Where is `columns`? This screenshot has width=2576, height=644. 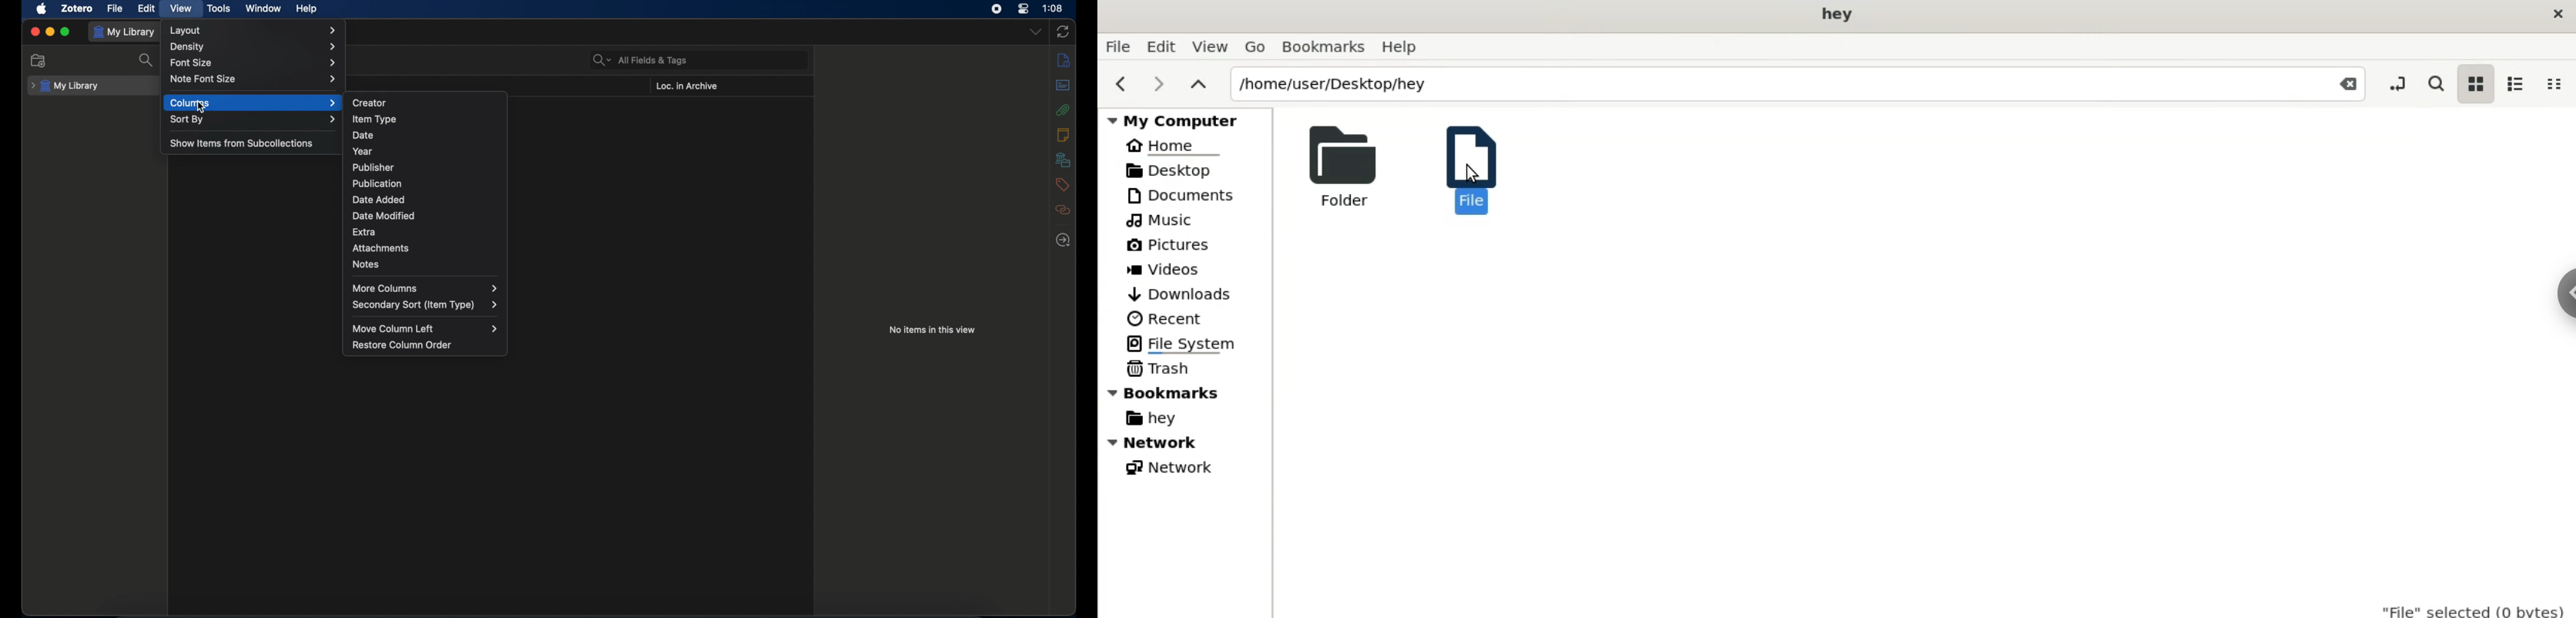 columns is located at coordinates (253, 102).